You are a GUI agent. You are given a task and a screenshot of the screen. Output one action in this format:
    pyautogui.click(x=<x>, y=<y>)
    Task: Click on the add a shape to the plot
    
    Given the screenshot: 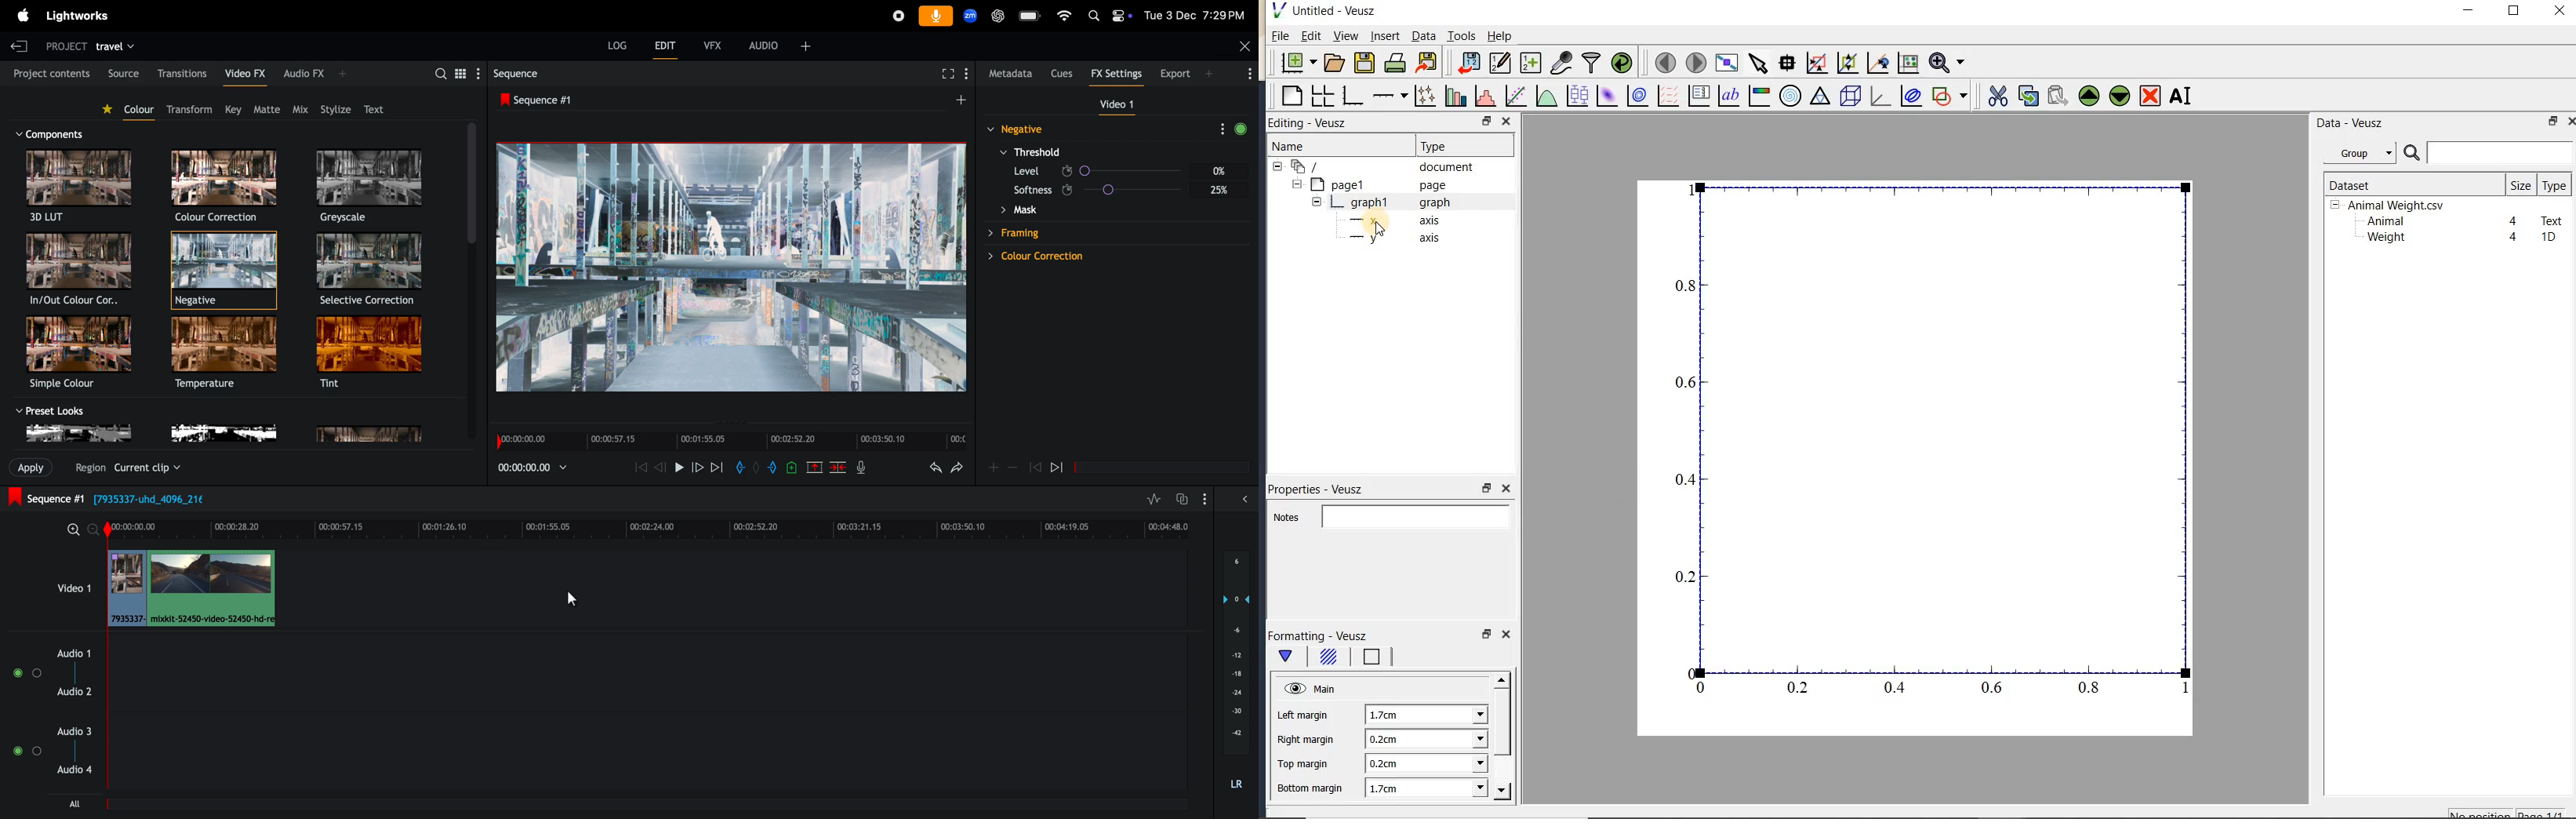 What is the action you would take?
    pyautogui.click(x=1949, y=96)
    